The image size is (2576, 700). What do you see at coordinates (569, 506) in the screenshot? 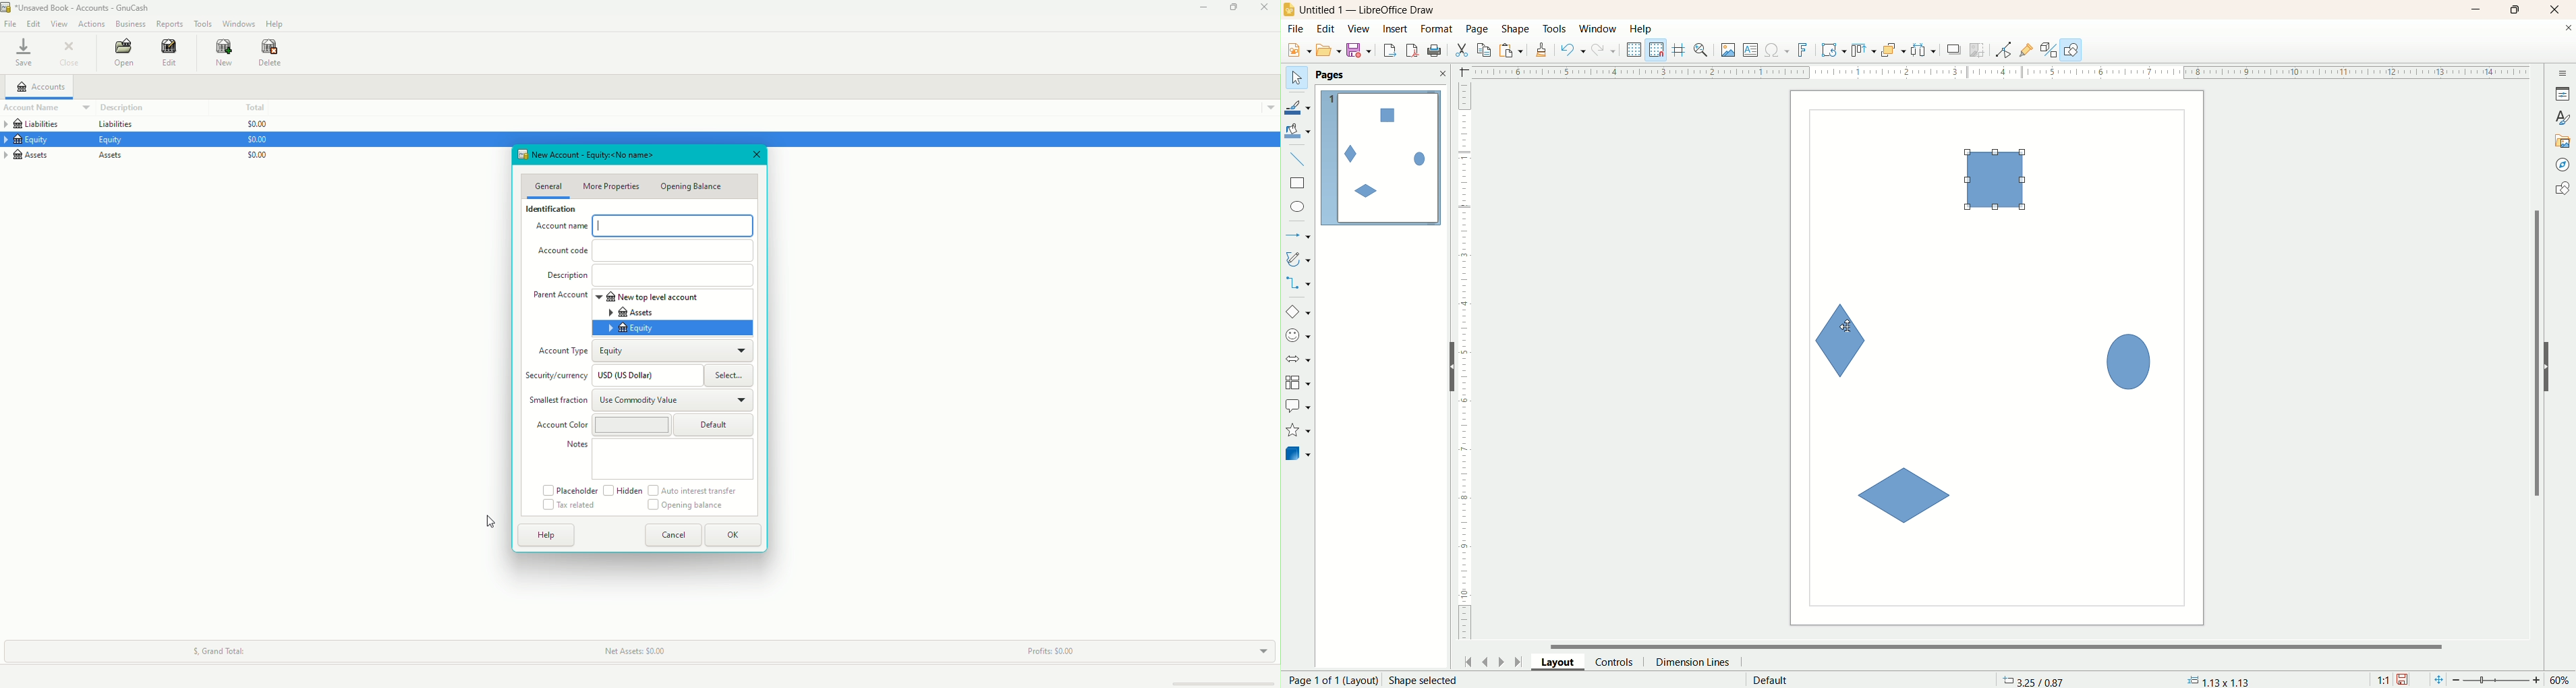
I see `Tax related` at bounding box center [569, 506].